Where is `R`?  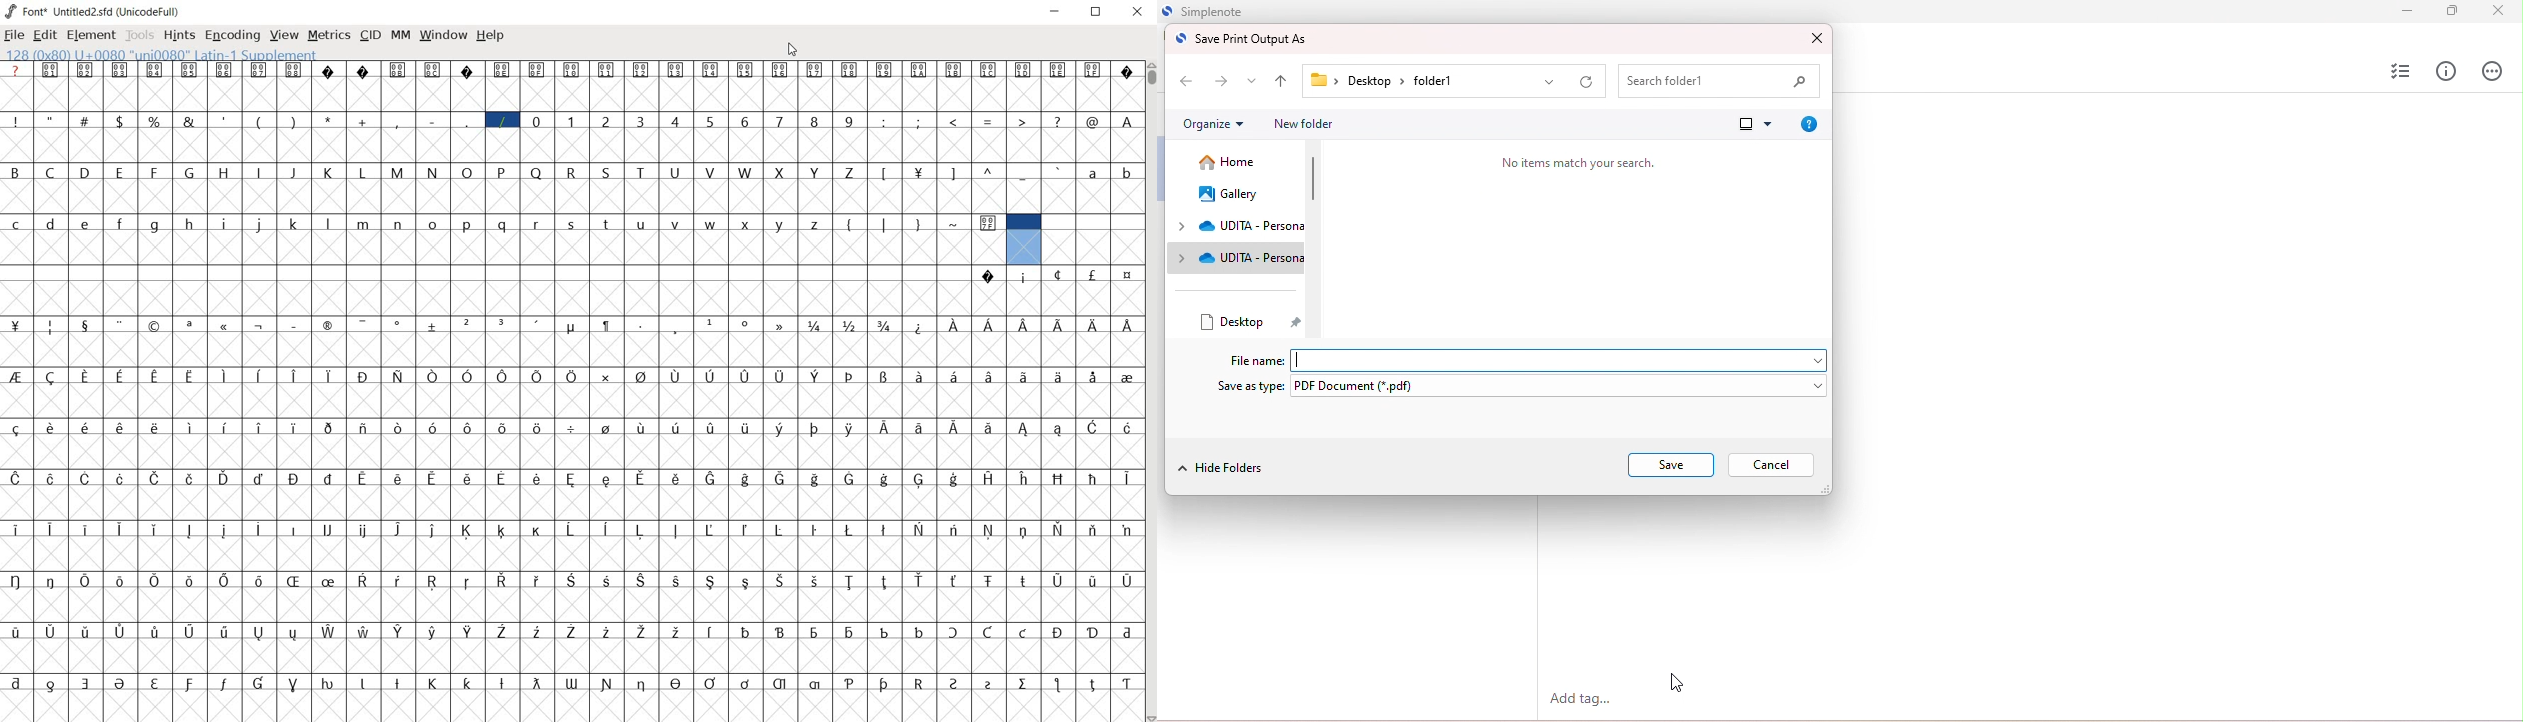
R is located at coordinates (573, 172).